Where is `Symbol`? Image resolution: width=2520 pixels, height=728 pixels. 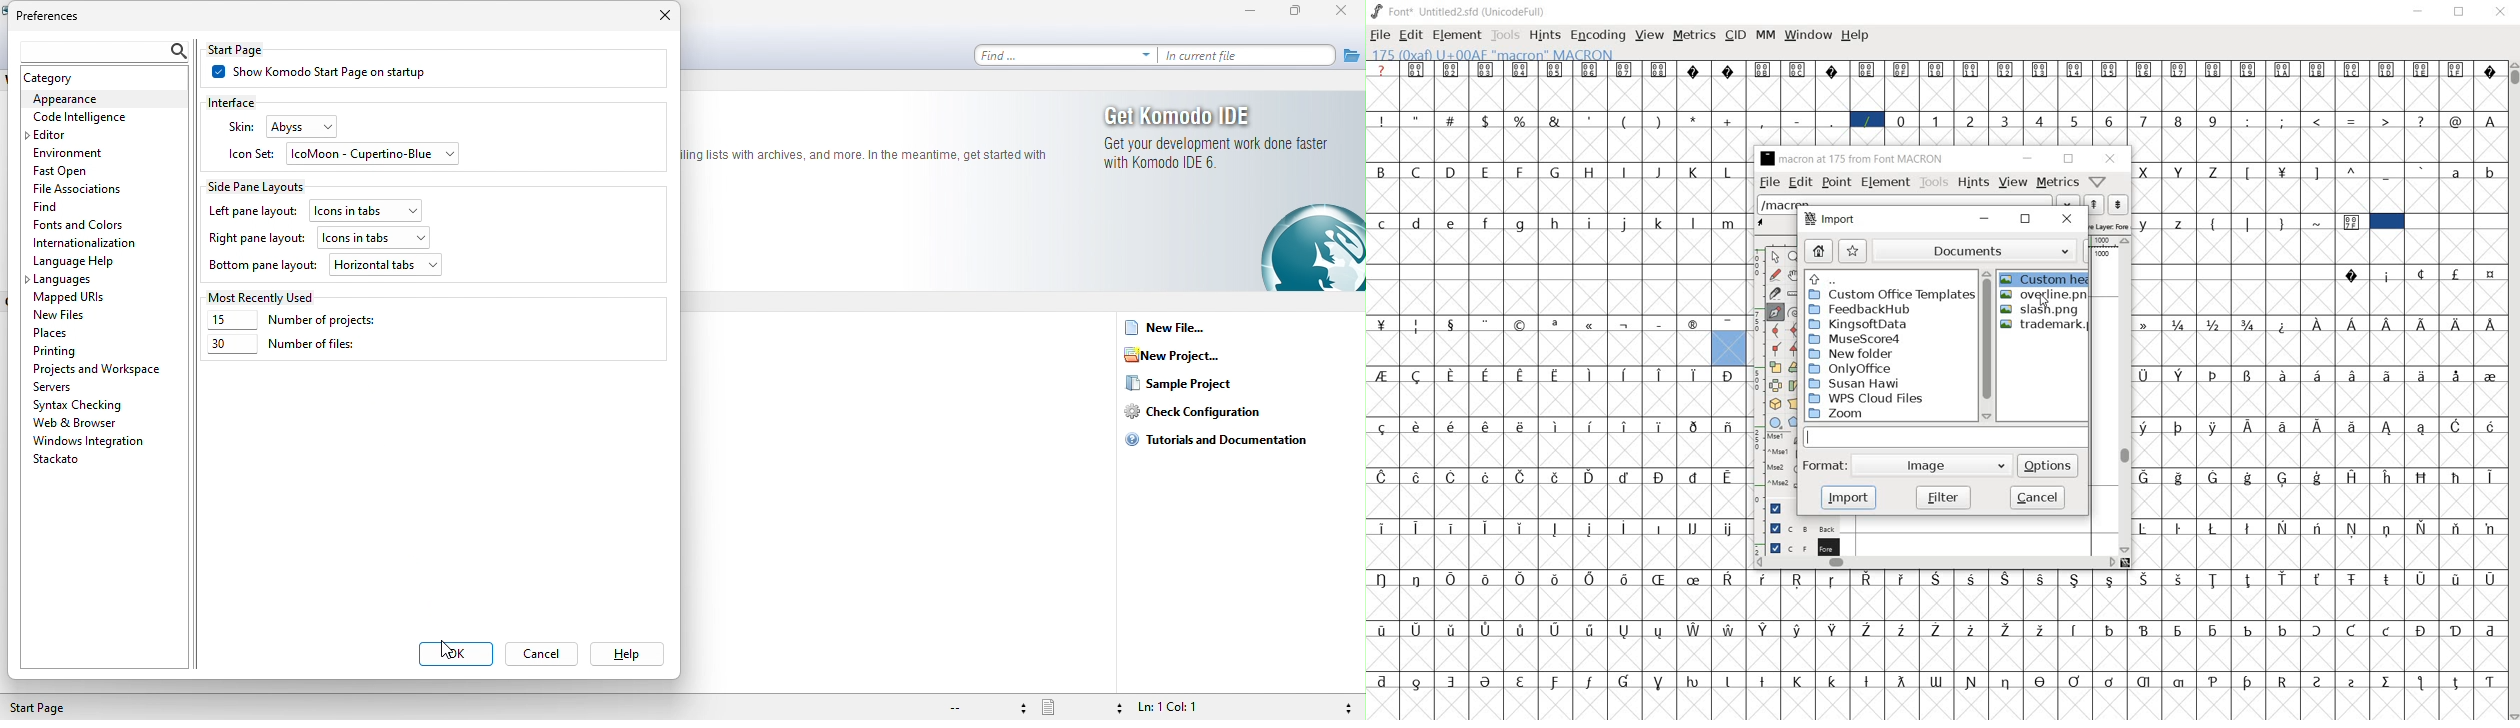 Symbol is located at coordinates (1732, 579).